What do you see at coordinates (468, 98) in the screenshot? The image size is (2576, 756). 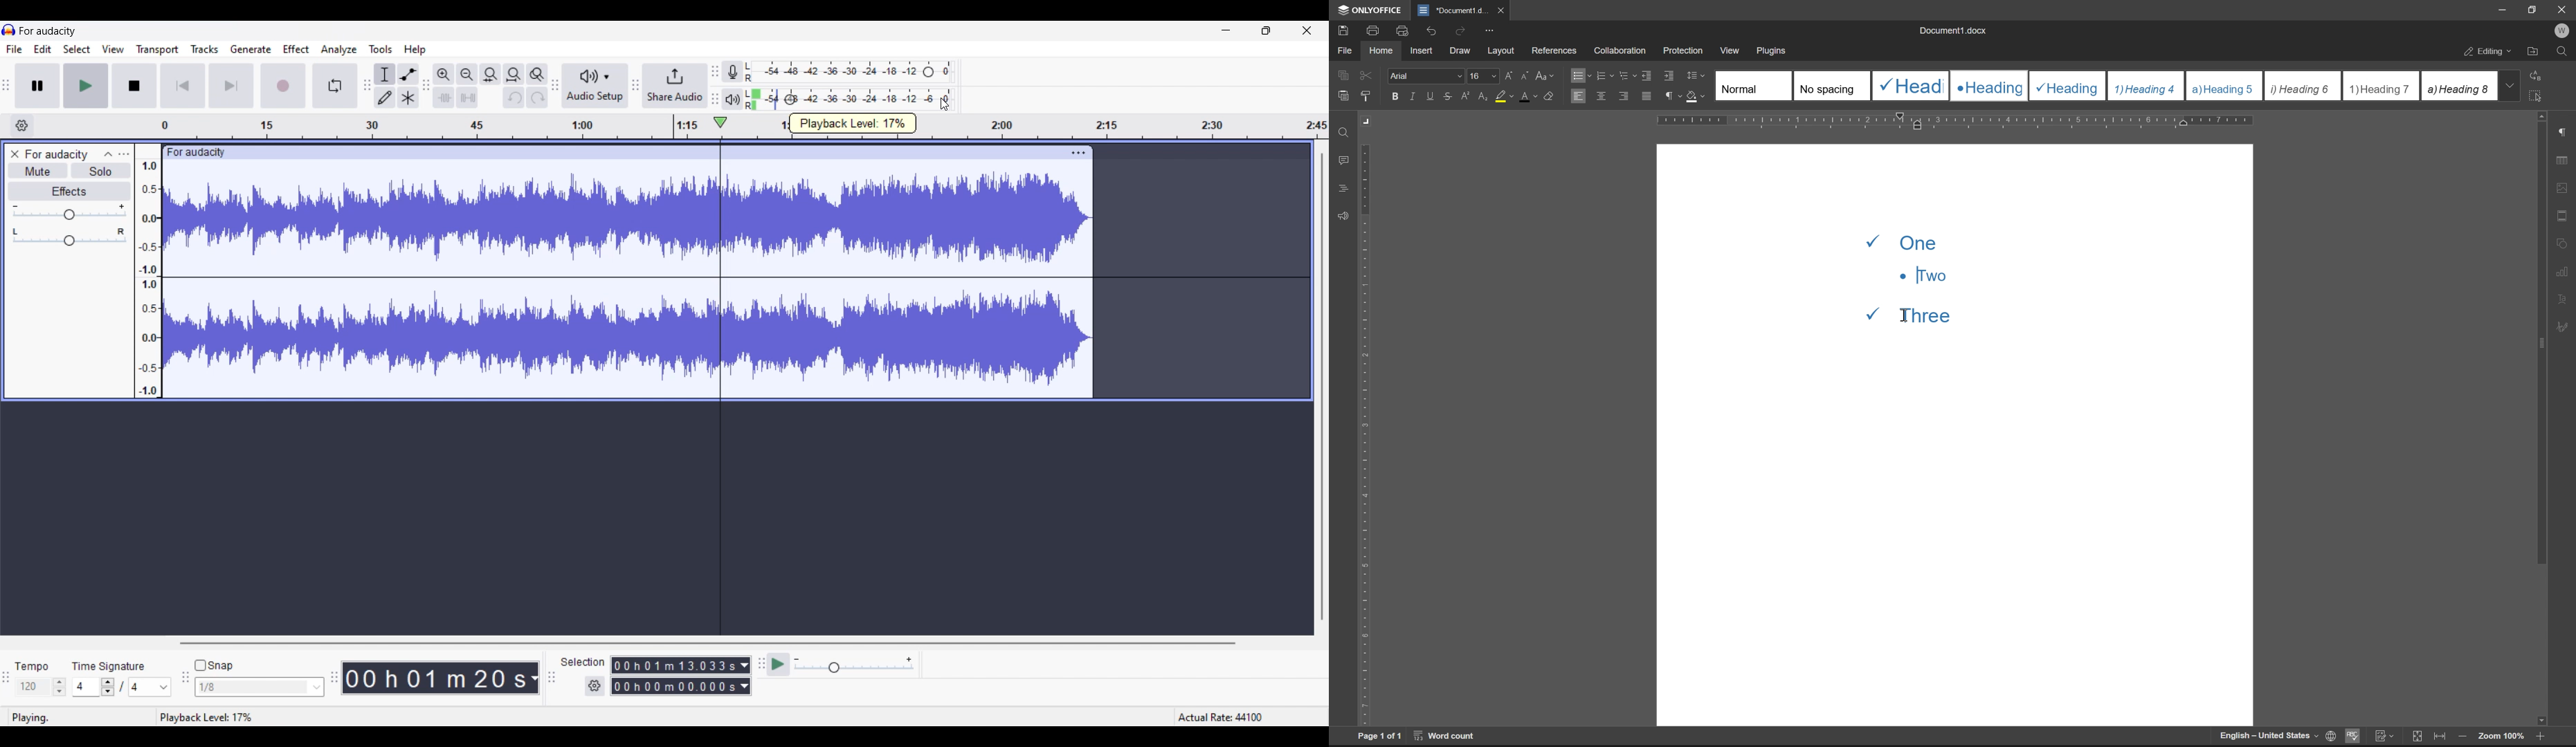 I see `Silence audio selection` at bounding box center [468, 98].